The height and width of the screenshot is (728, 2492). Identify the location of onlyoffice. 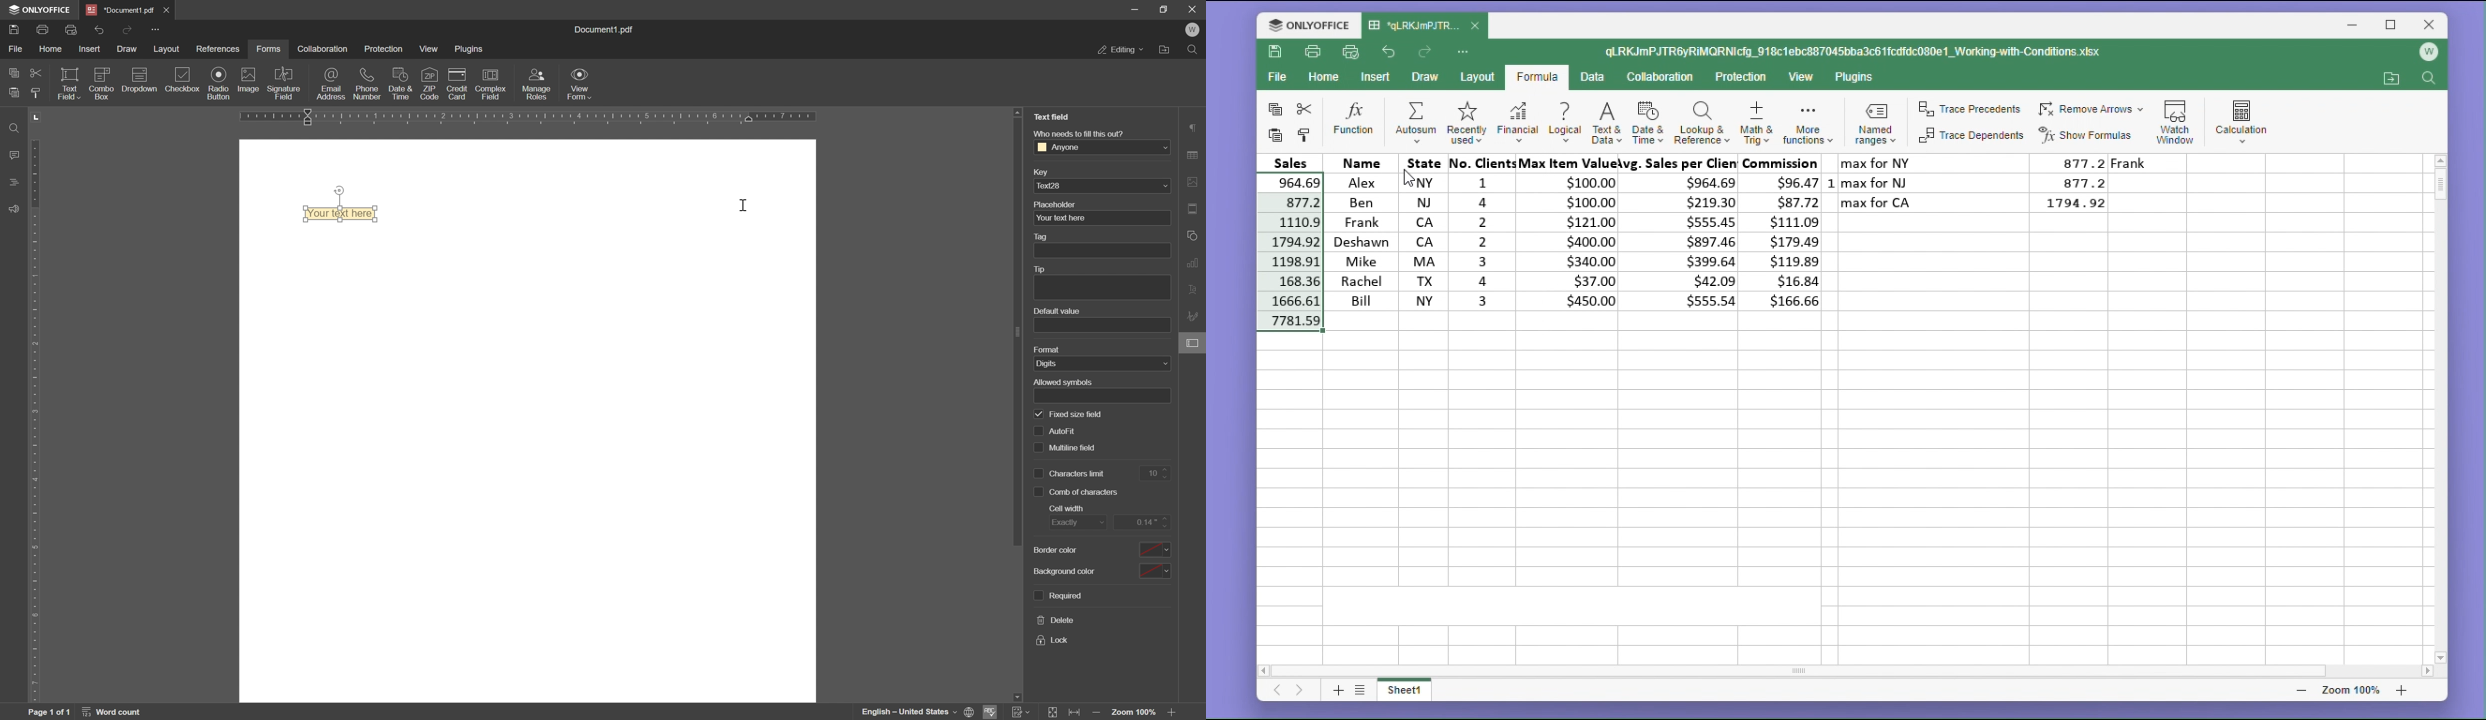
(1304, 24).